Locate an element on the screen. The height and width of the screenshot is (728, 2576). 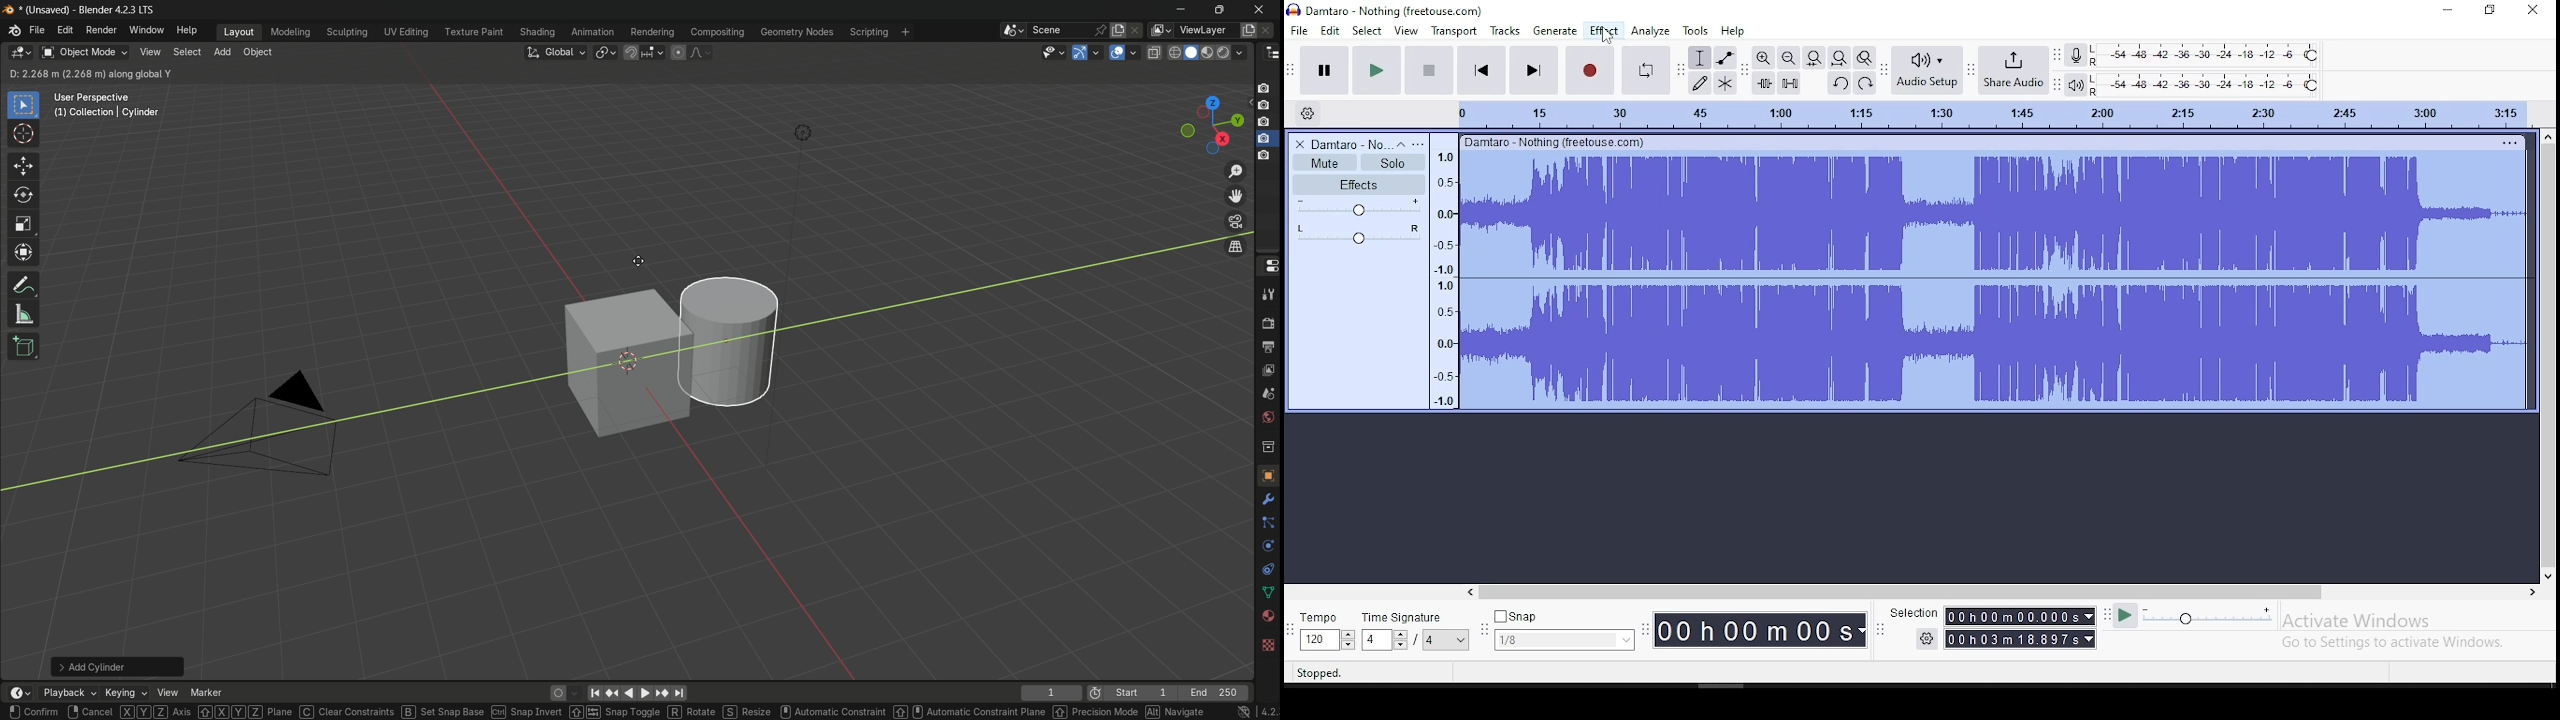
 is located at coordinates (1292, 630).